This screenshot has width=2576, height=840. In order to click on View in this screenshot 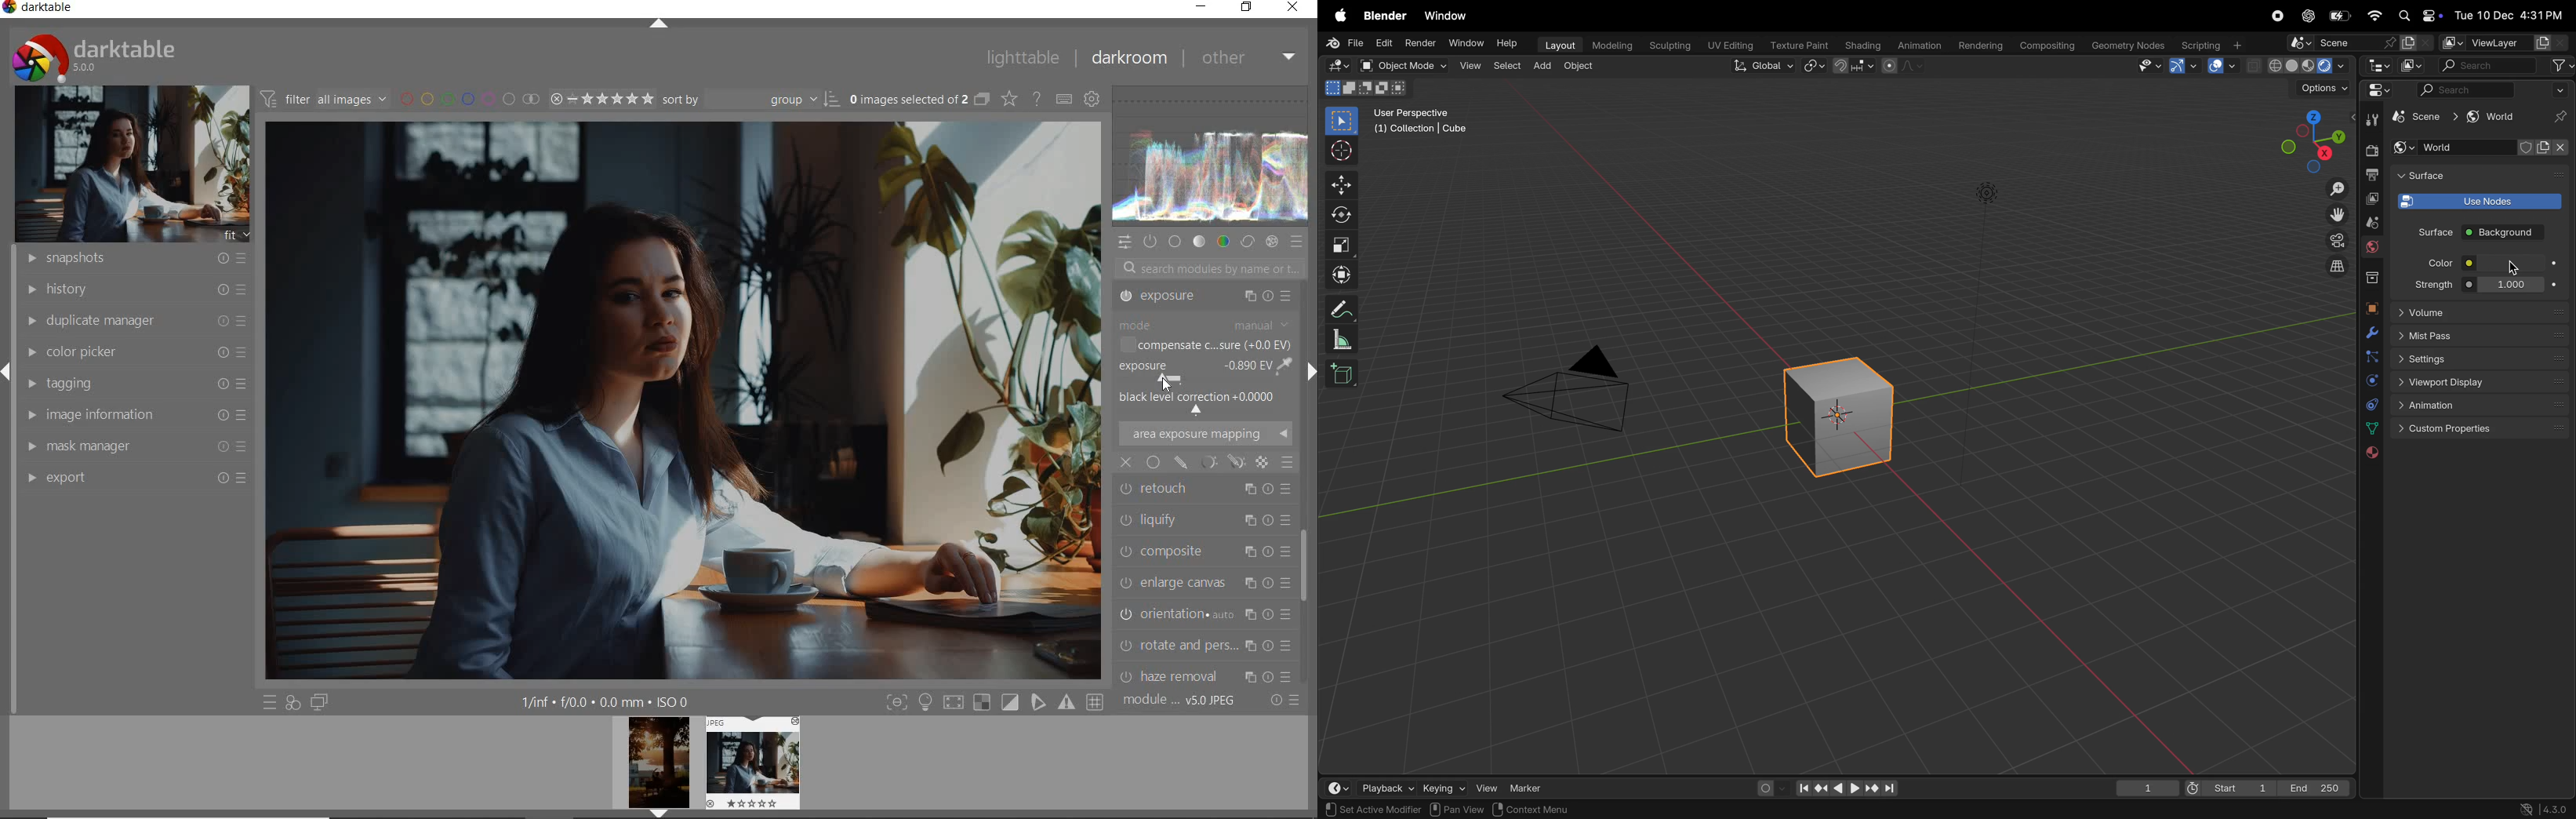, I will do `click(1469, 66)`.